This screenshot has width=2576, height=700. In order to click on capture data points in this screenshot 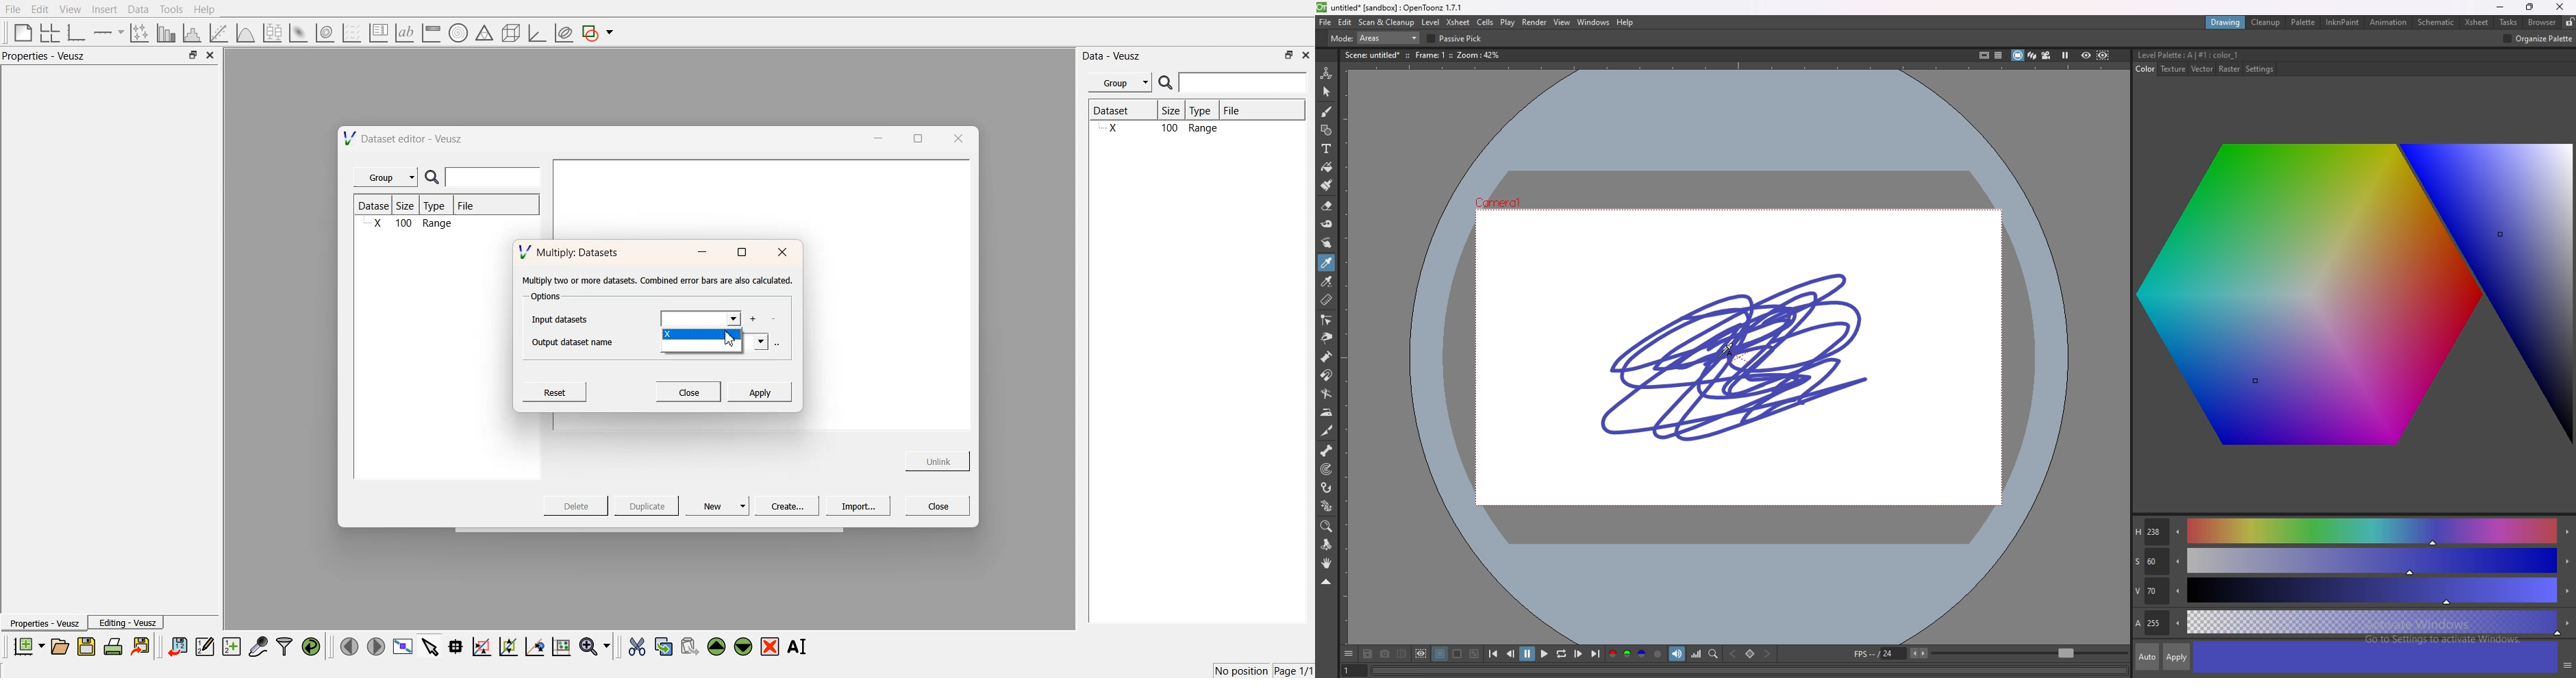, I will do `click(259, 647)`.